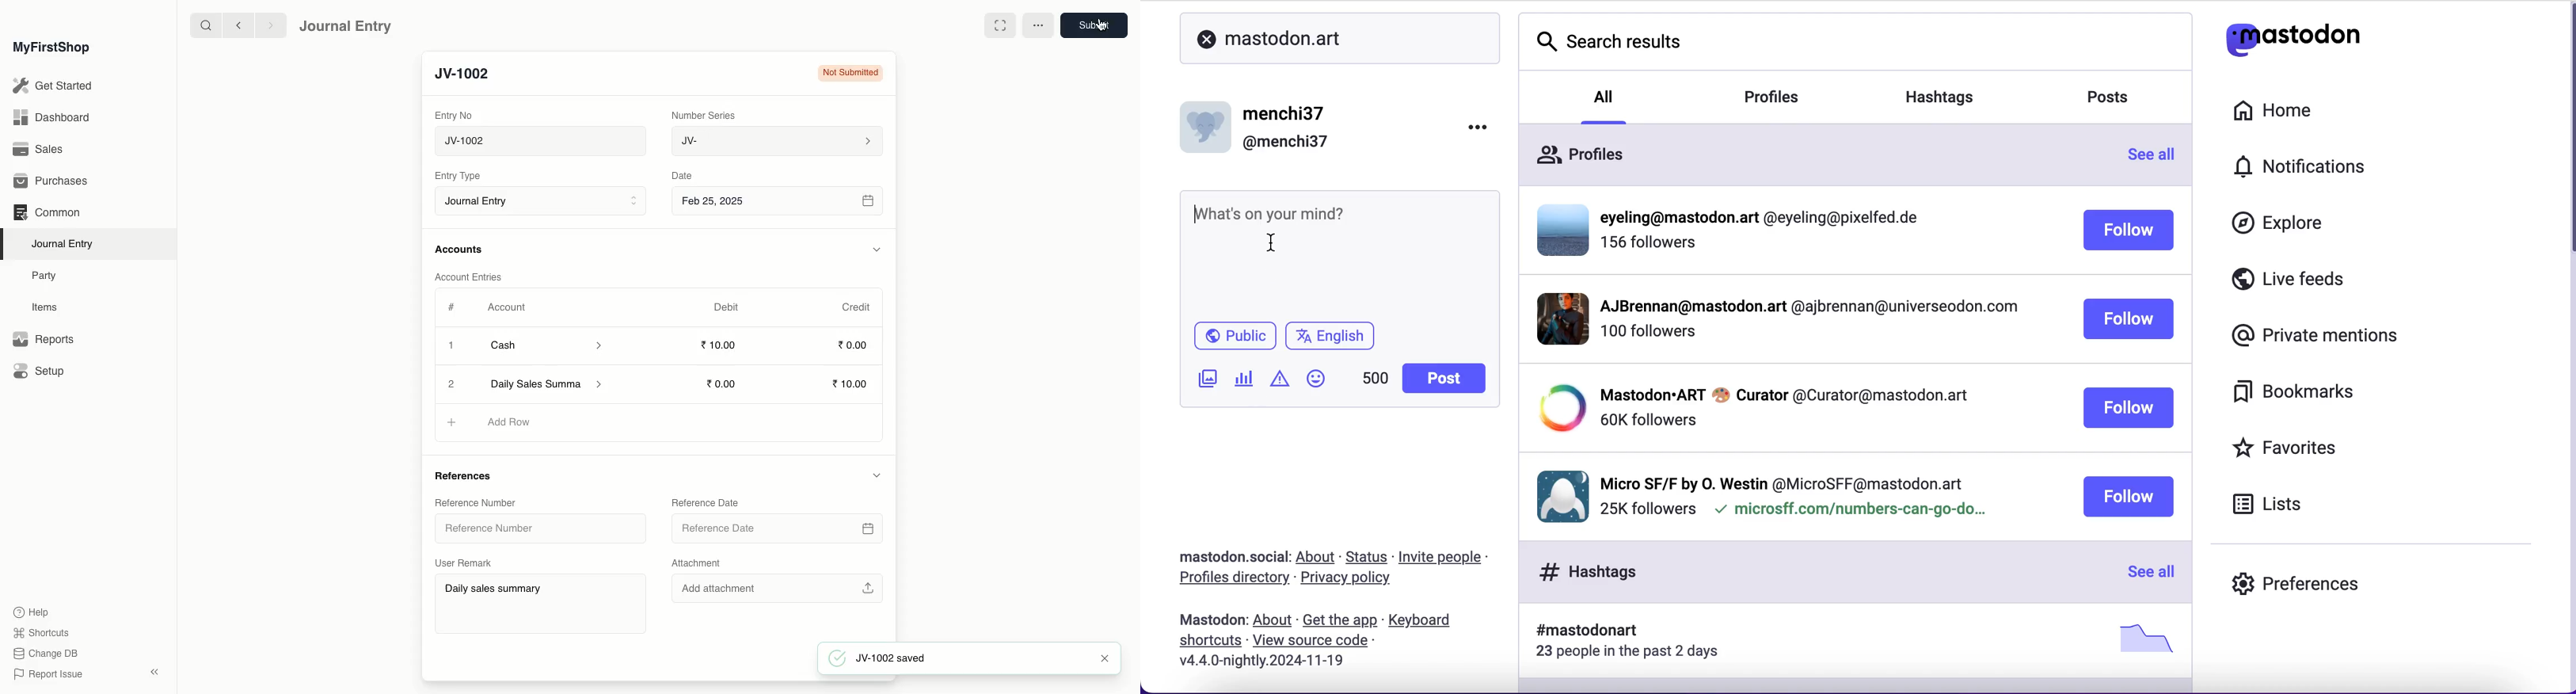 The height and width of the screenshot is (700, 2576). Describe the element at coordinates (43, 340) in the screenshot. I see `Reports` at that location.